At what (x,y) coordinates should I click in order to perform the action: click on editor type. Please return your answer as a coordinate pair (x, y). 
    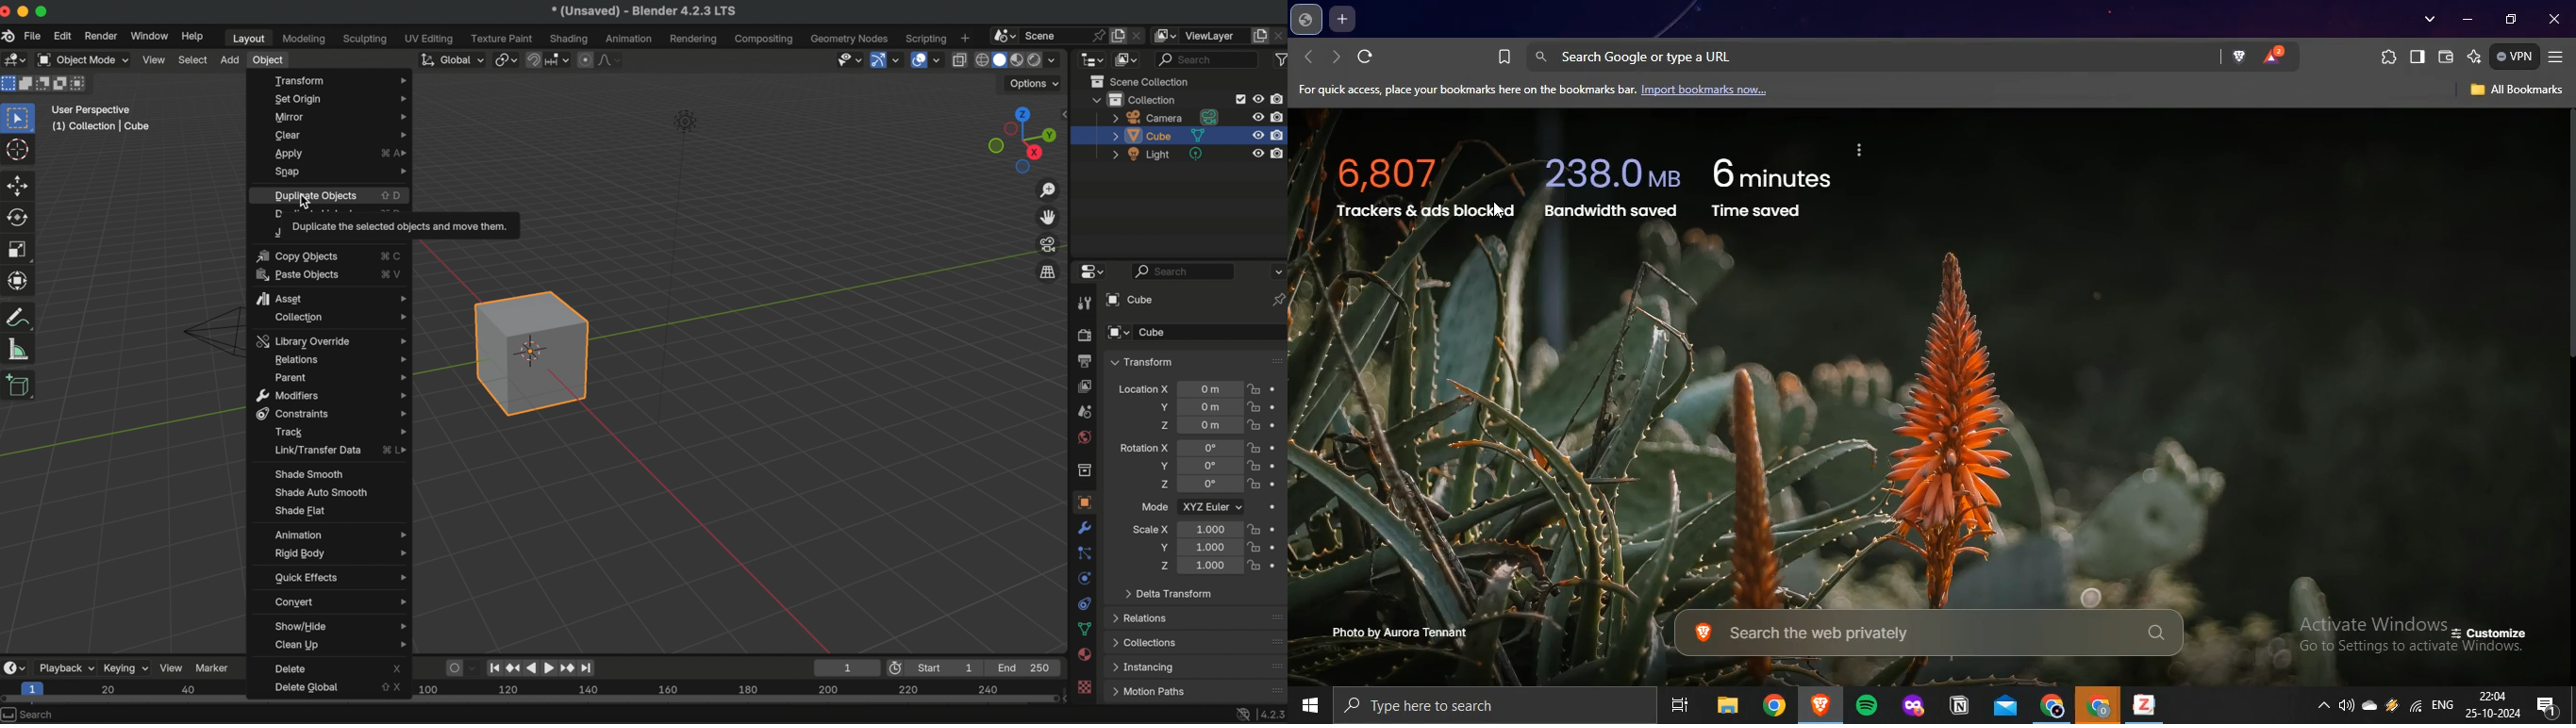
    Looking at the image, I should click on (1092, 58).